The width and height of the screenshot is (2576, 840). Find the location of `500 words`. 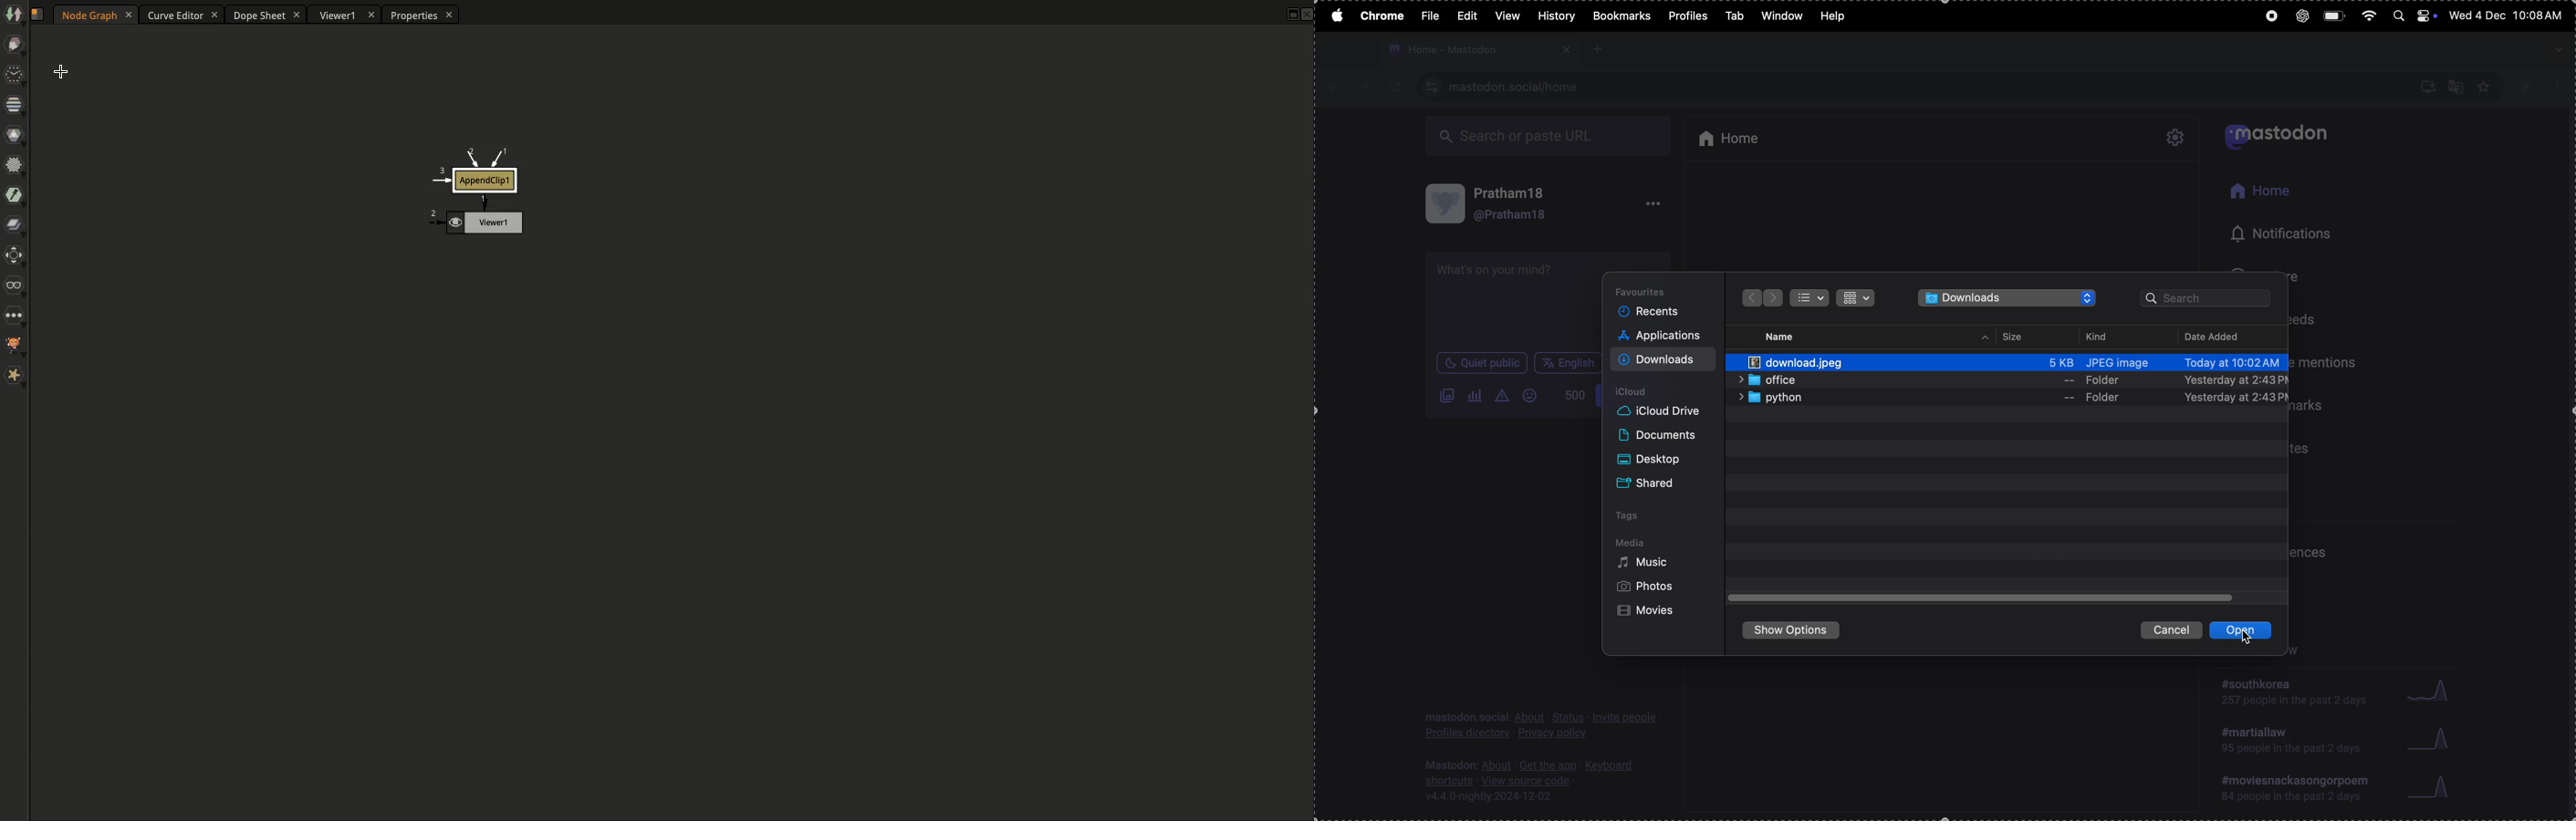

500 words is located at coordinates (1575, 399).